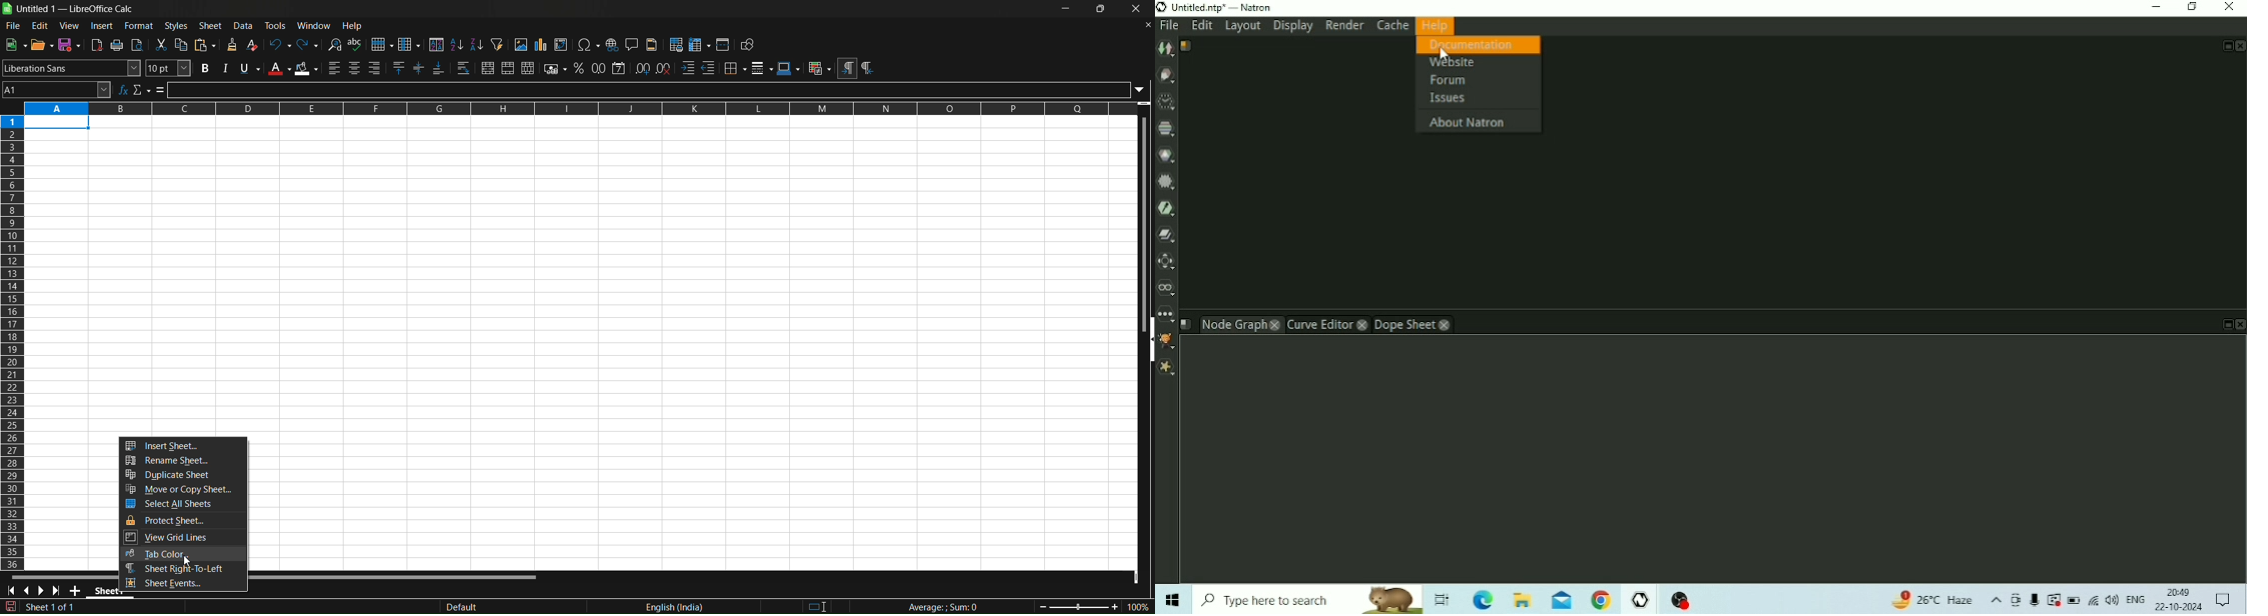  What do you see at coordinates (335, 68) in the screenshot?
I see `align left` at bounding box center [335, 68].